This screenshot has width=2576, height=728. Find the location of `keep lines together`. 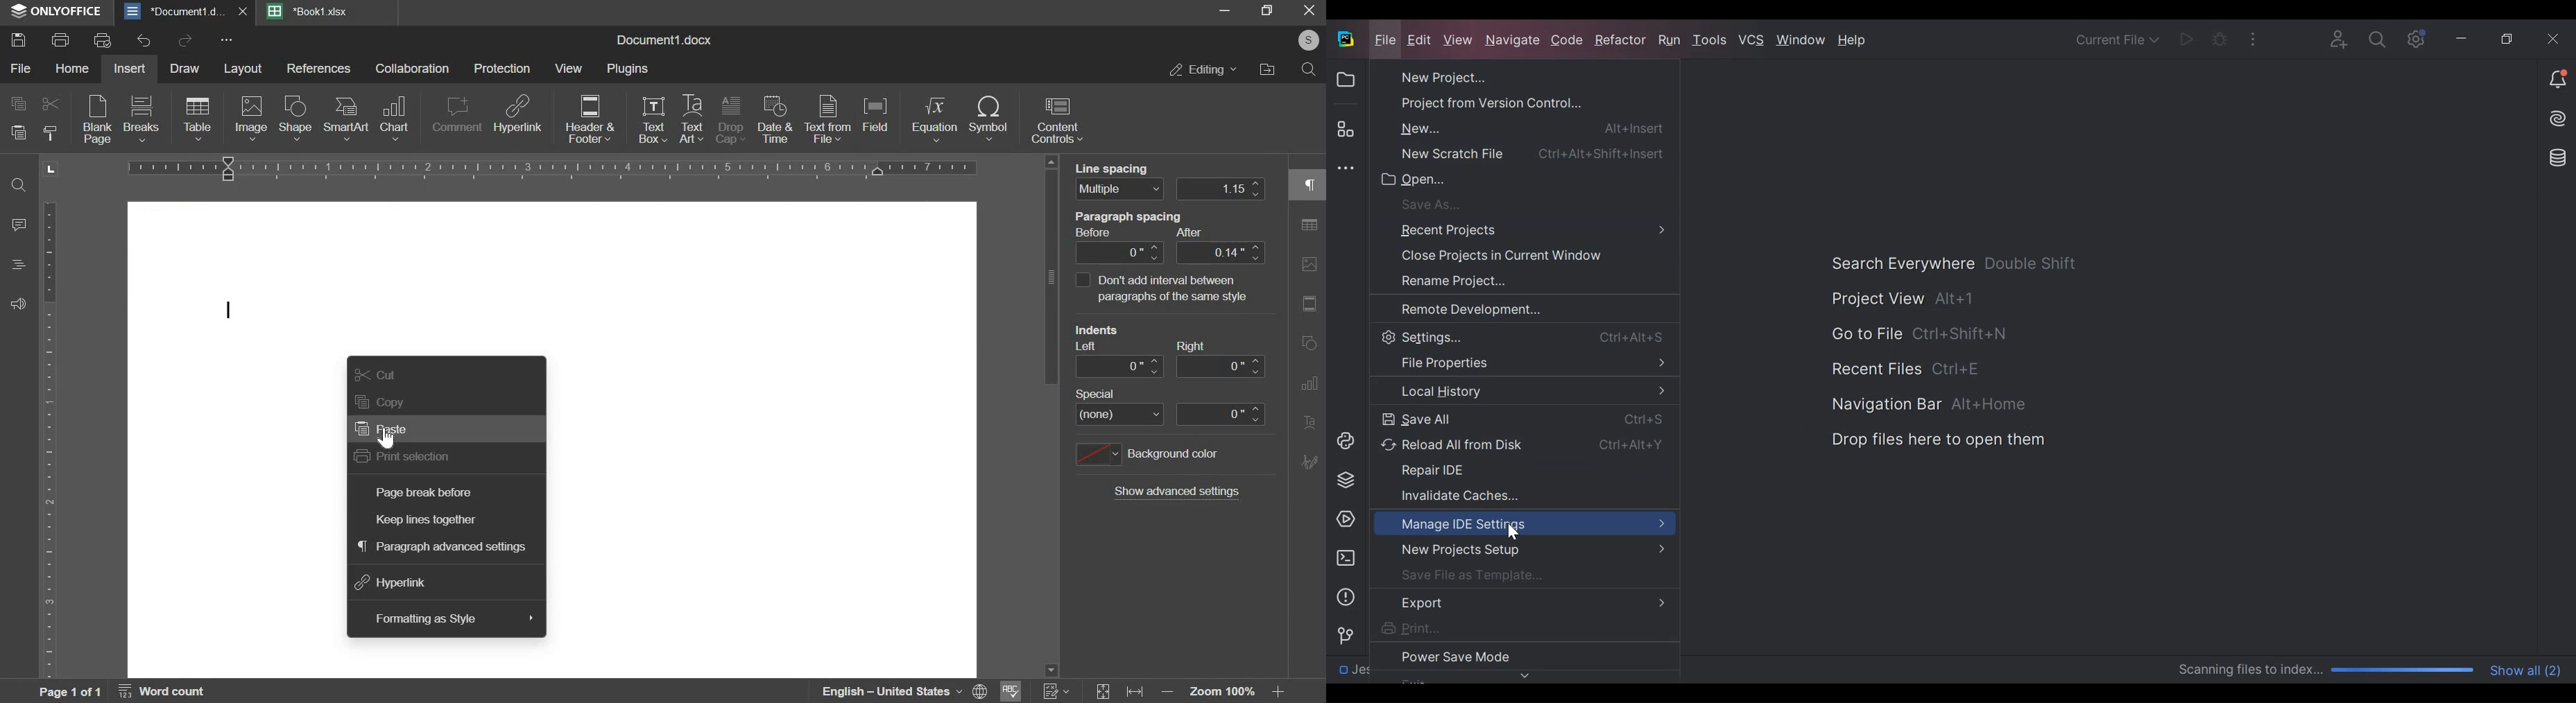

keep lines together is located at coordinates (427, 520).